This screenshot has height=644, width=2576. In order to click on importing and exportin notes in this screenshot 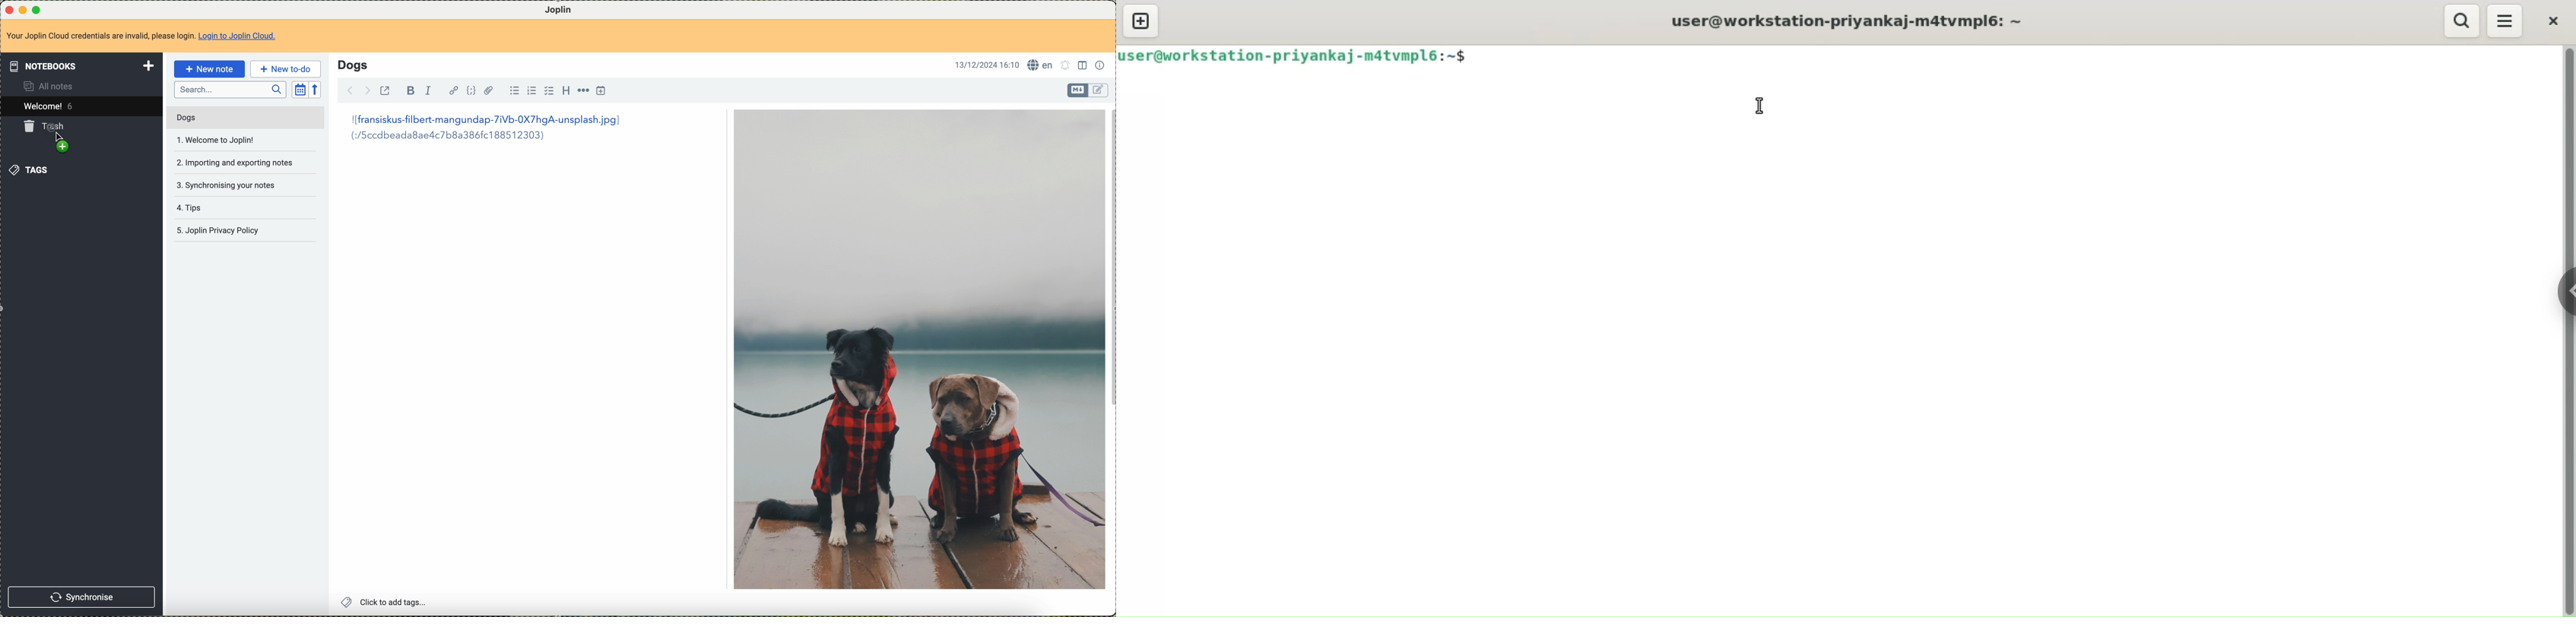, I will do `click(234, 163)`.